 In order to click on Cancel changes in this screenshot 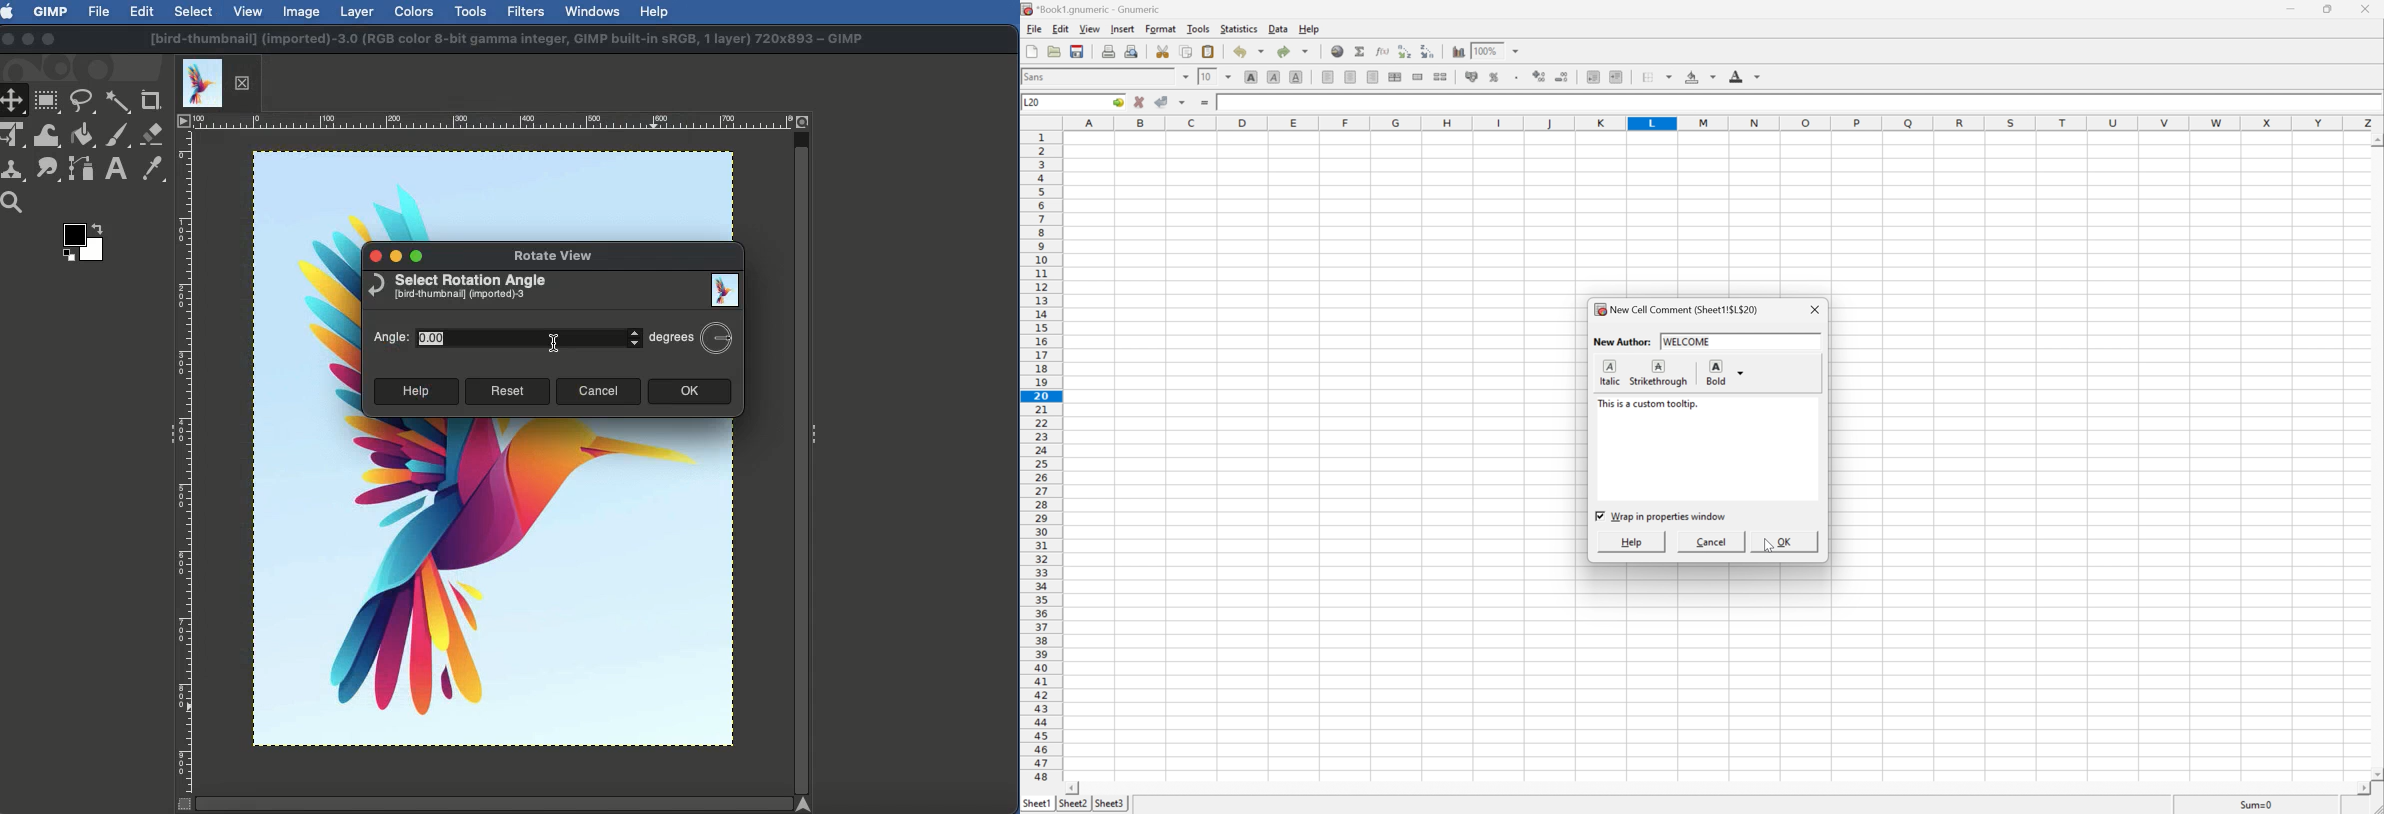, I will do `click(1141, 103)`.